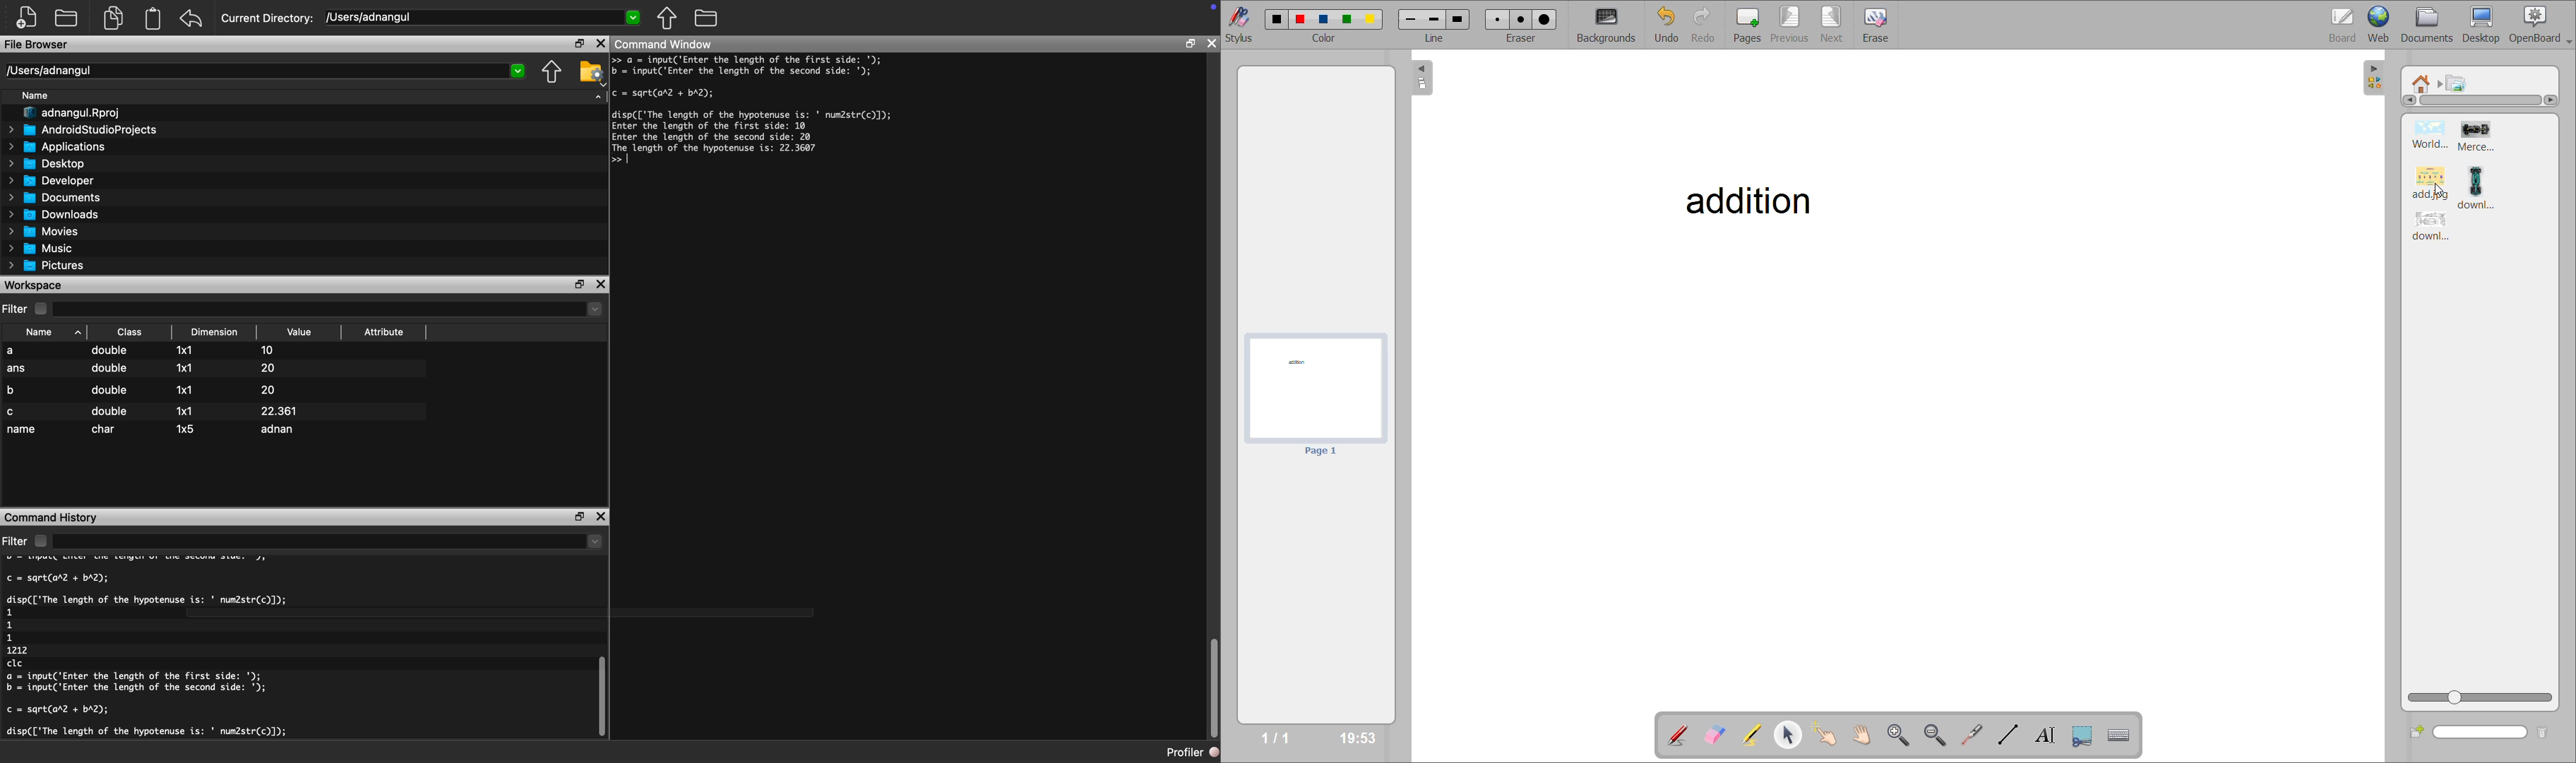  Describe the element at coordinates (106, 429) in the screenshot. I see `char` at that location.